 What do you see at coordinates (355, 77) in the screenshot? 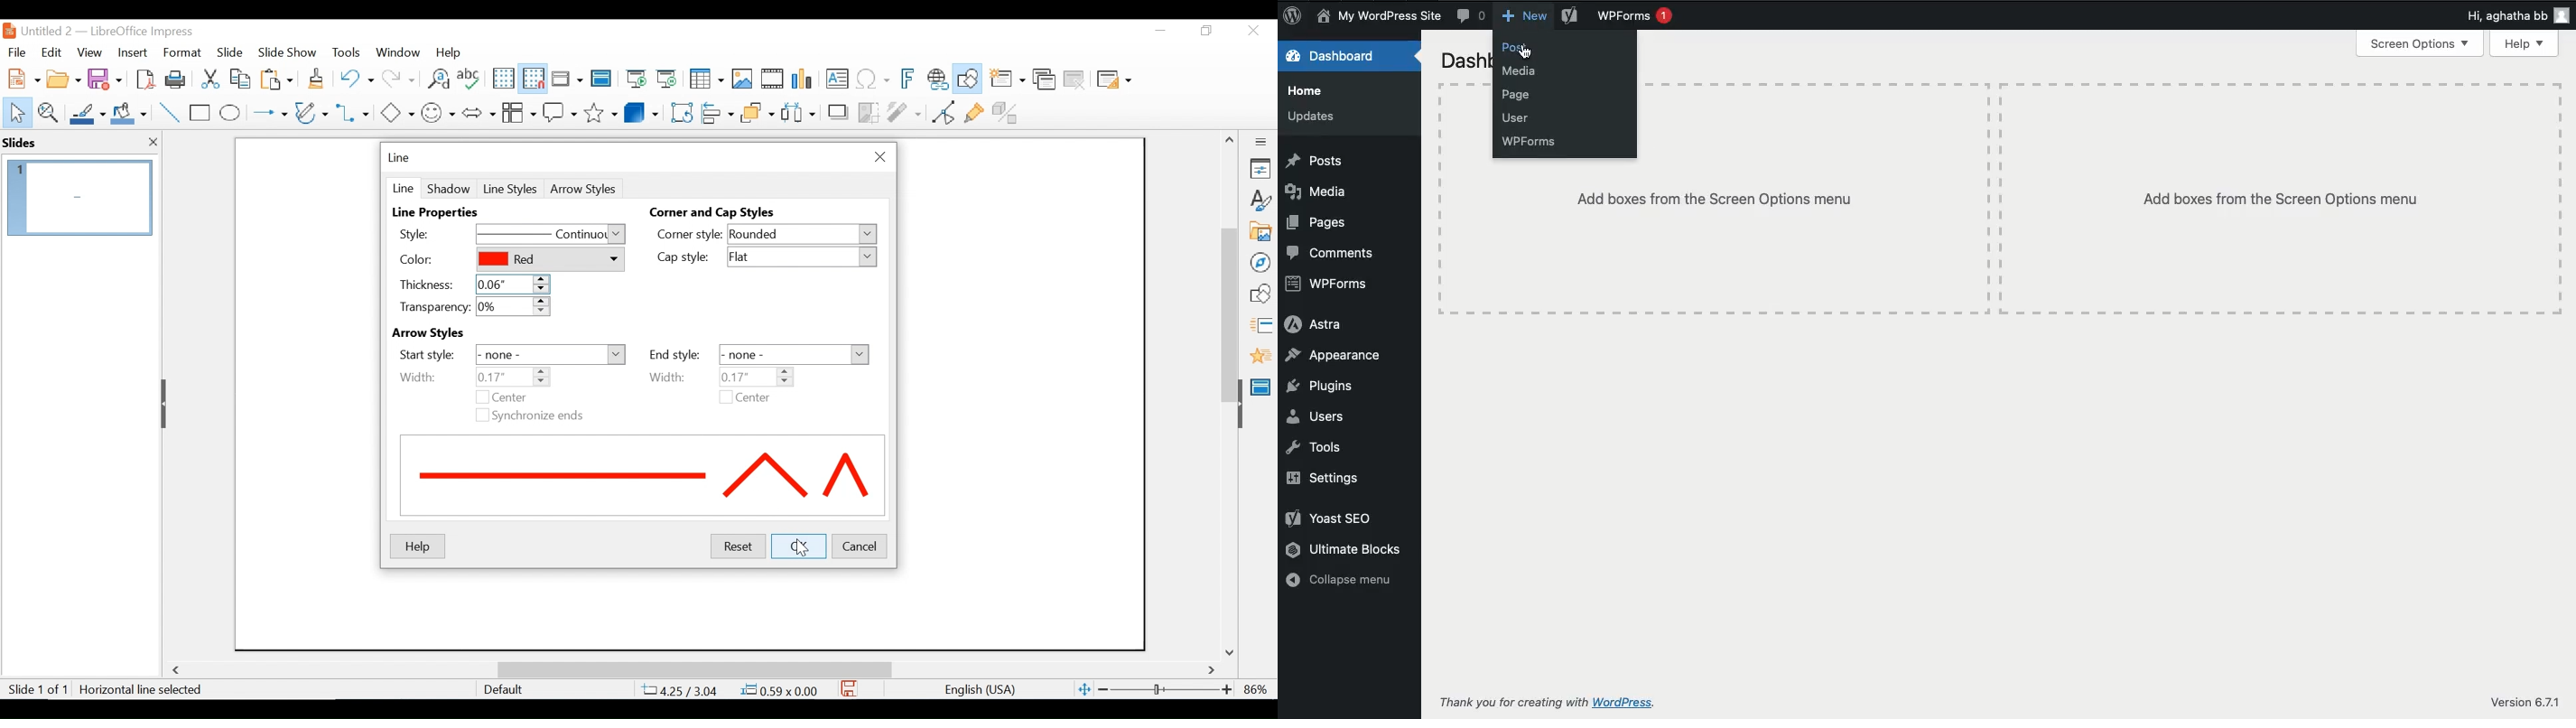
I see `Undo` at bounding box center [355, 77].